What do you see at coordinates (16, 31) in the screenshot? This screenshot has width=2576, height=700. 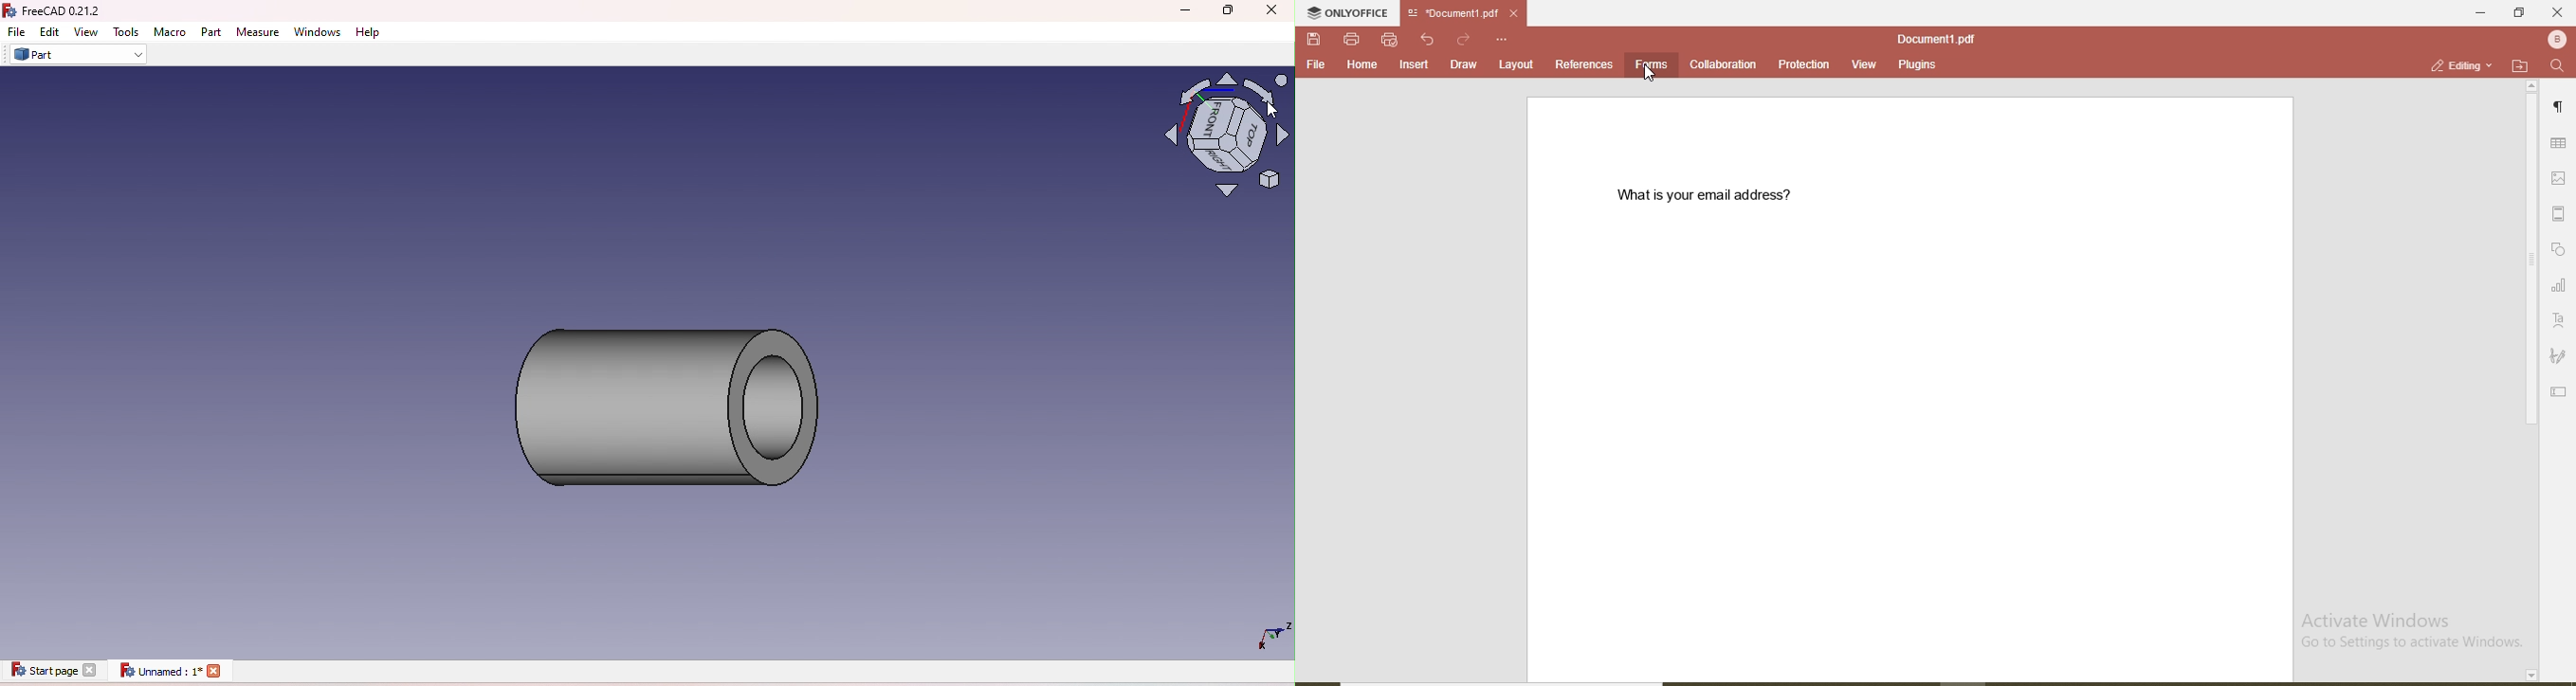 I see `File` at bounding box center [16, 31].